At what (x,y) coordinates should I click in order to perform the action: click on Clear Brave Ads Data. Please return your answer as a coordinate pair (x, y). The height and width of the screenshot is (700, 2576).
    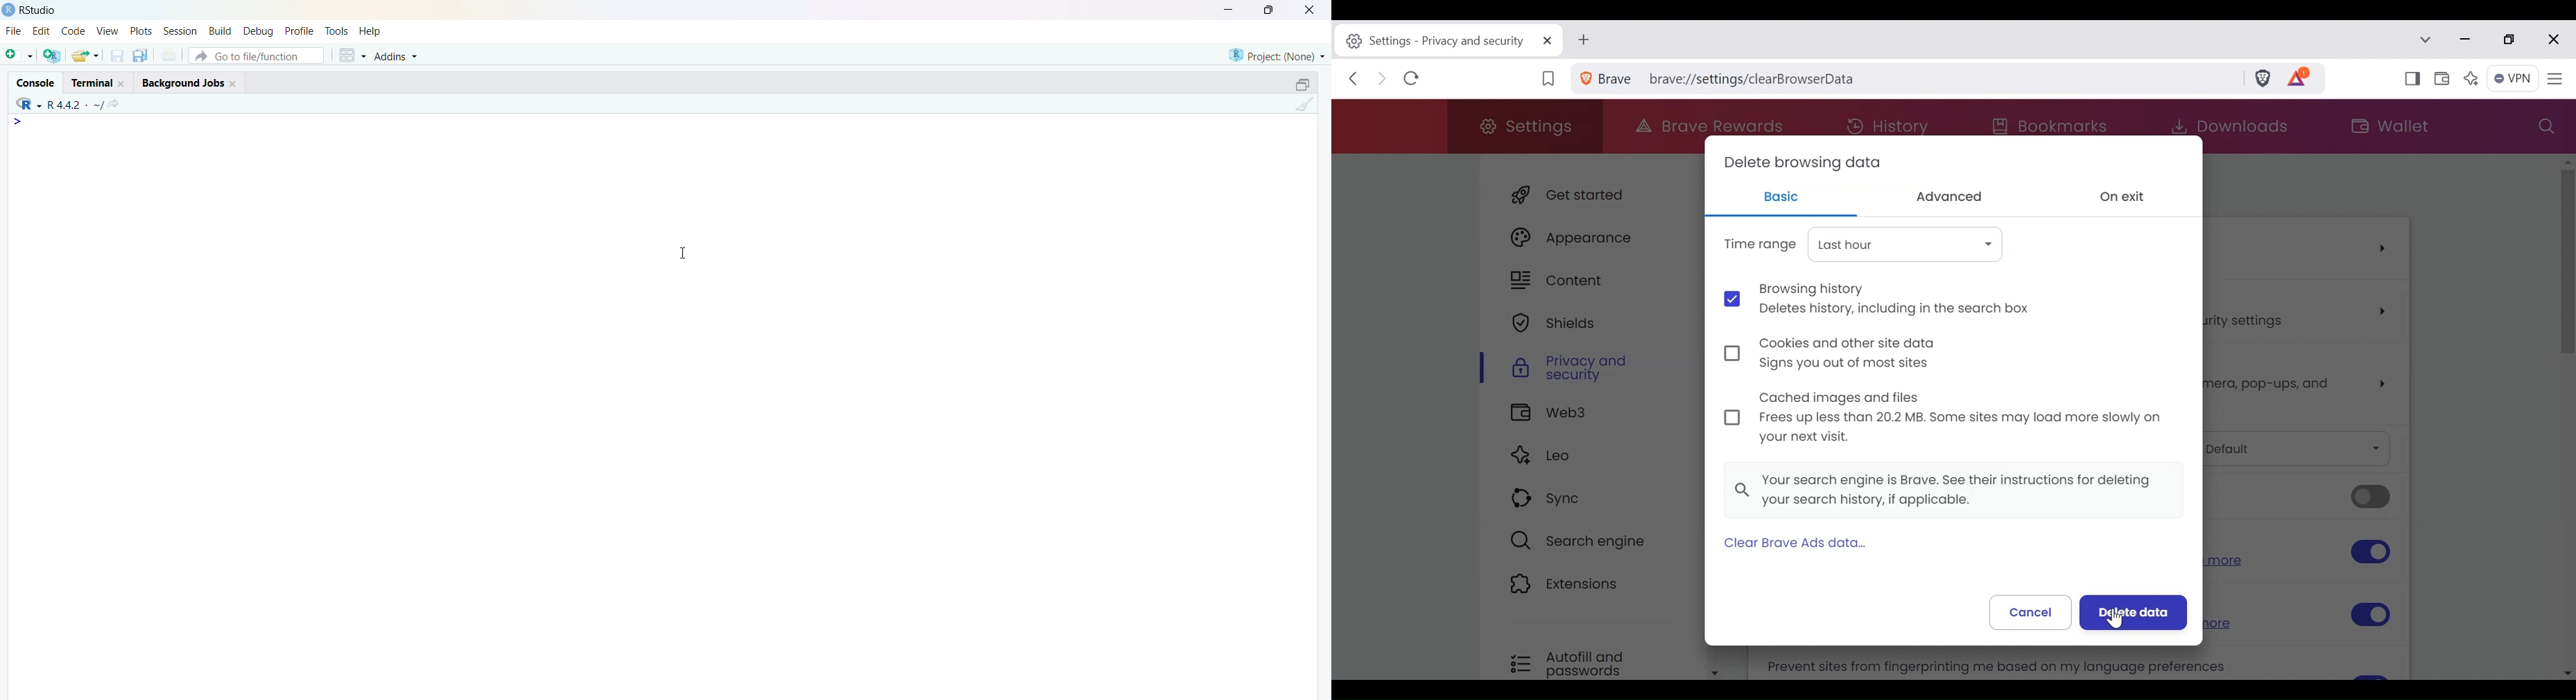
    Looking at the image, I should click on (1808, 544).